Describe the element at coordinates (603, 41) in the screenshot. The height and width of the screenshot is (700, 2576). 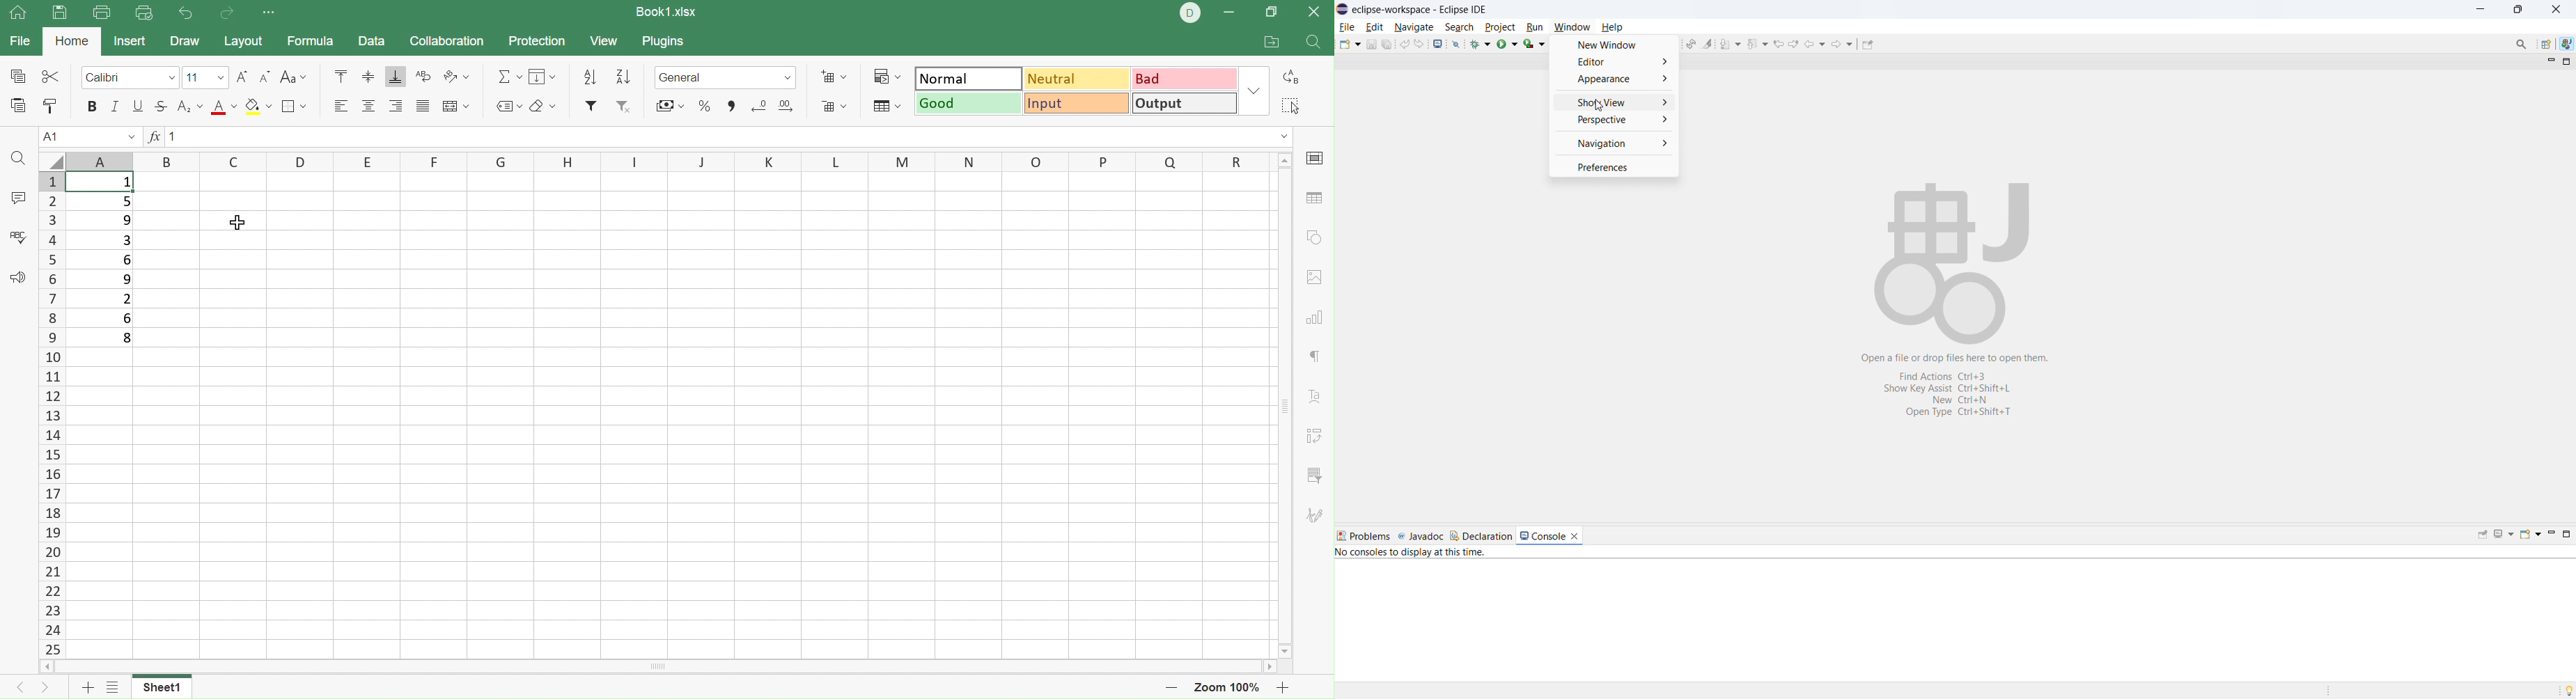
I see `View` at that location.